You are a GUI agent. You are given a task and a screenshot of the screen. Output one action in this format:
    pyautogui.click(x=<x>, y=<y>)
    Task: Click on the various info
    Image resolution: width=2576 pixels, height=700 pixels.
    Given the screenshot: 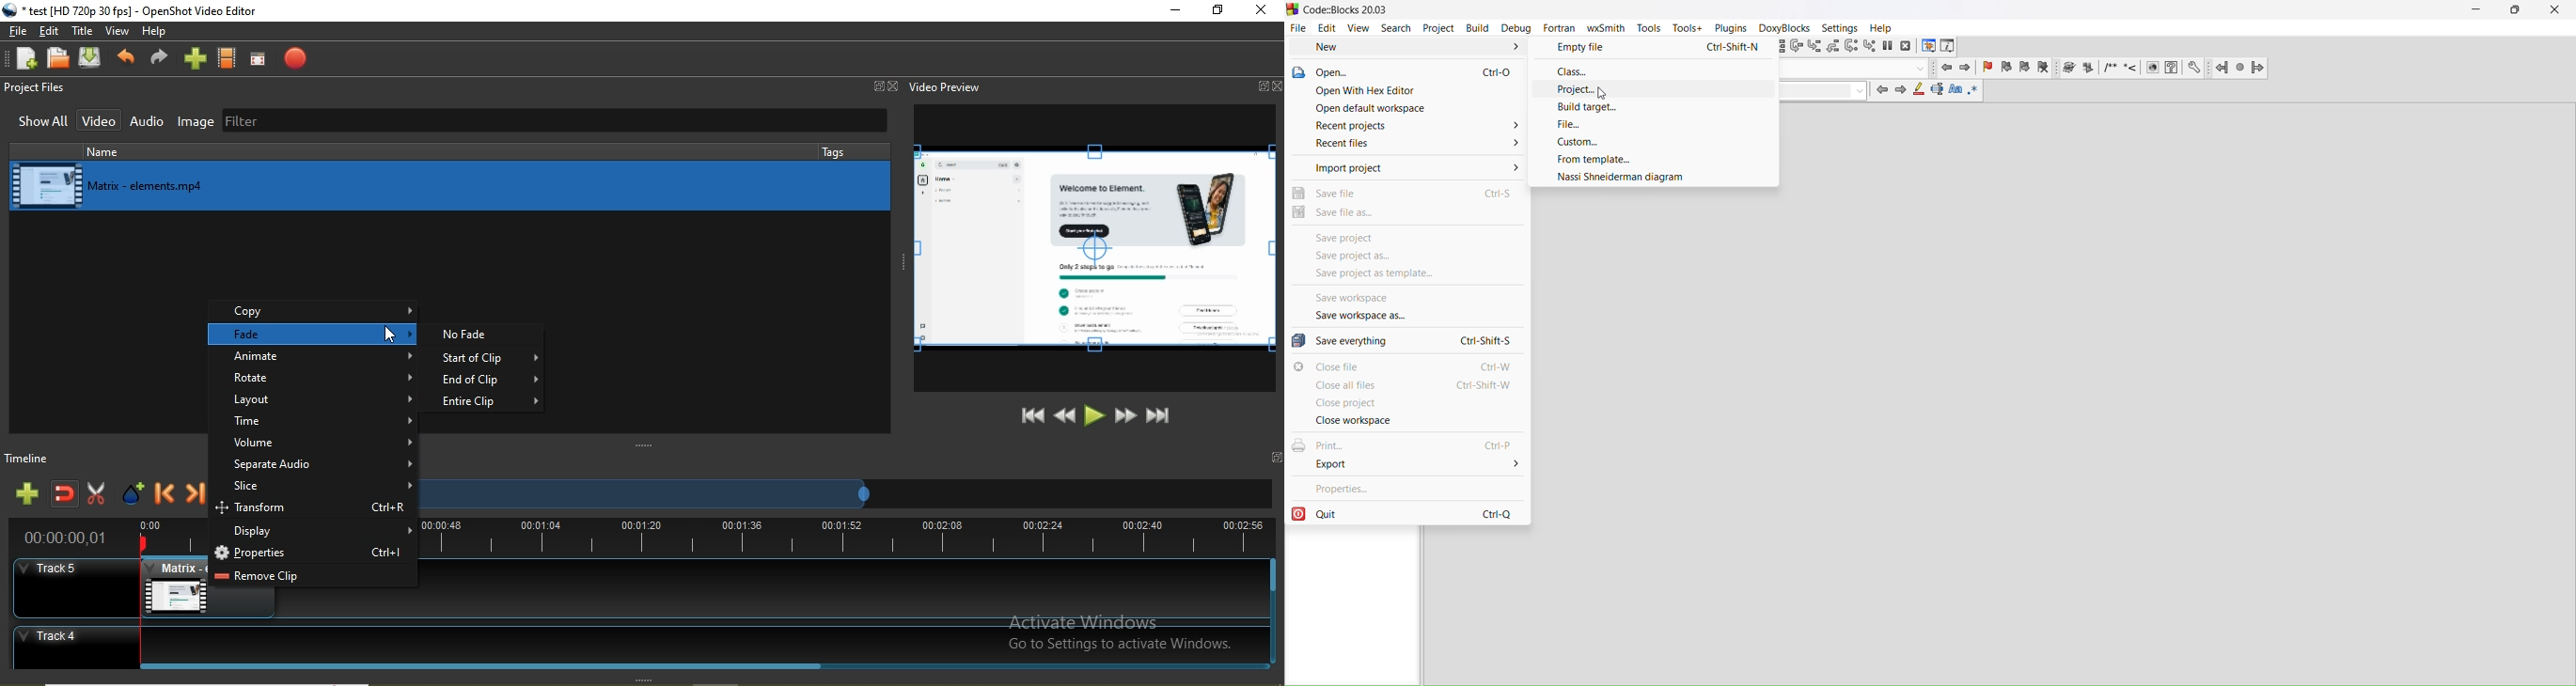 What is the action you would take?
    pyautogui.click(x=1950, y=46)
    